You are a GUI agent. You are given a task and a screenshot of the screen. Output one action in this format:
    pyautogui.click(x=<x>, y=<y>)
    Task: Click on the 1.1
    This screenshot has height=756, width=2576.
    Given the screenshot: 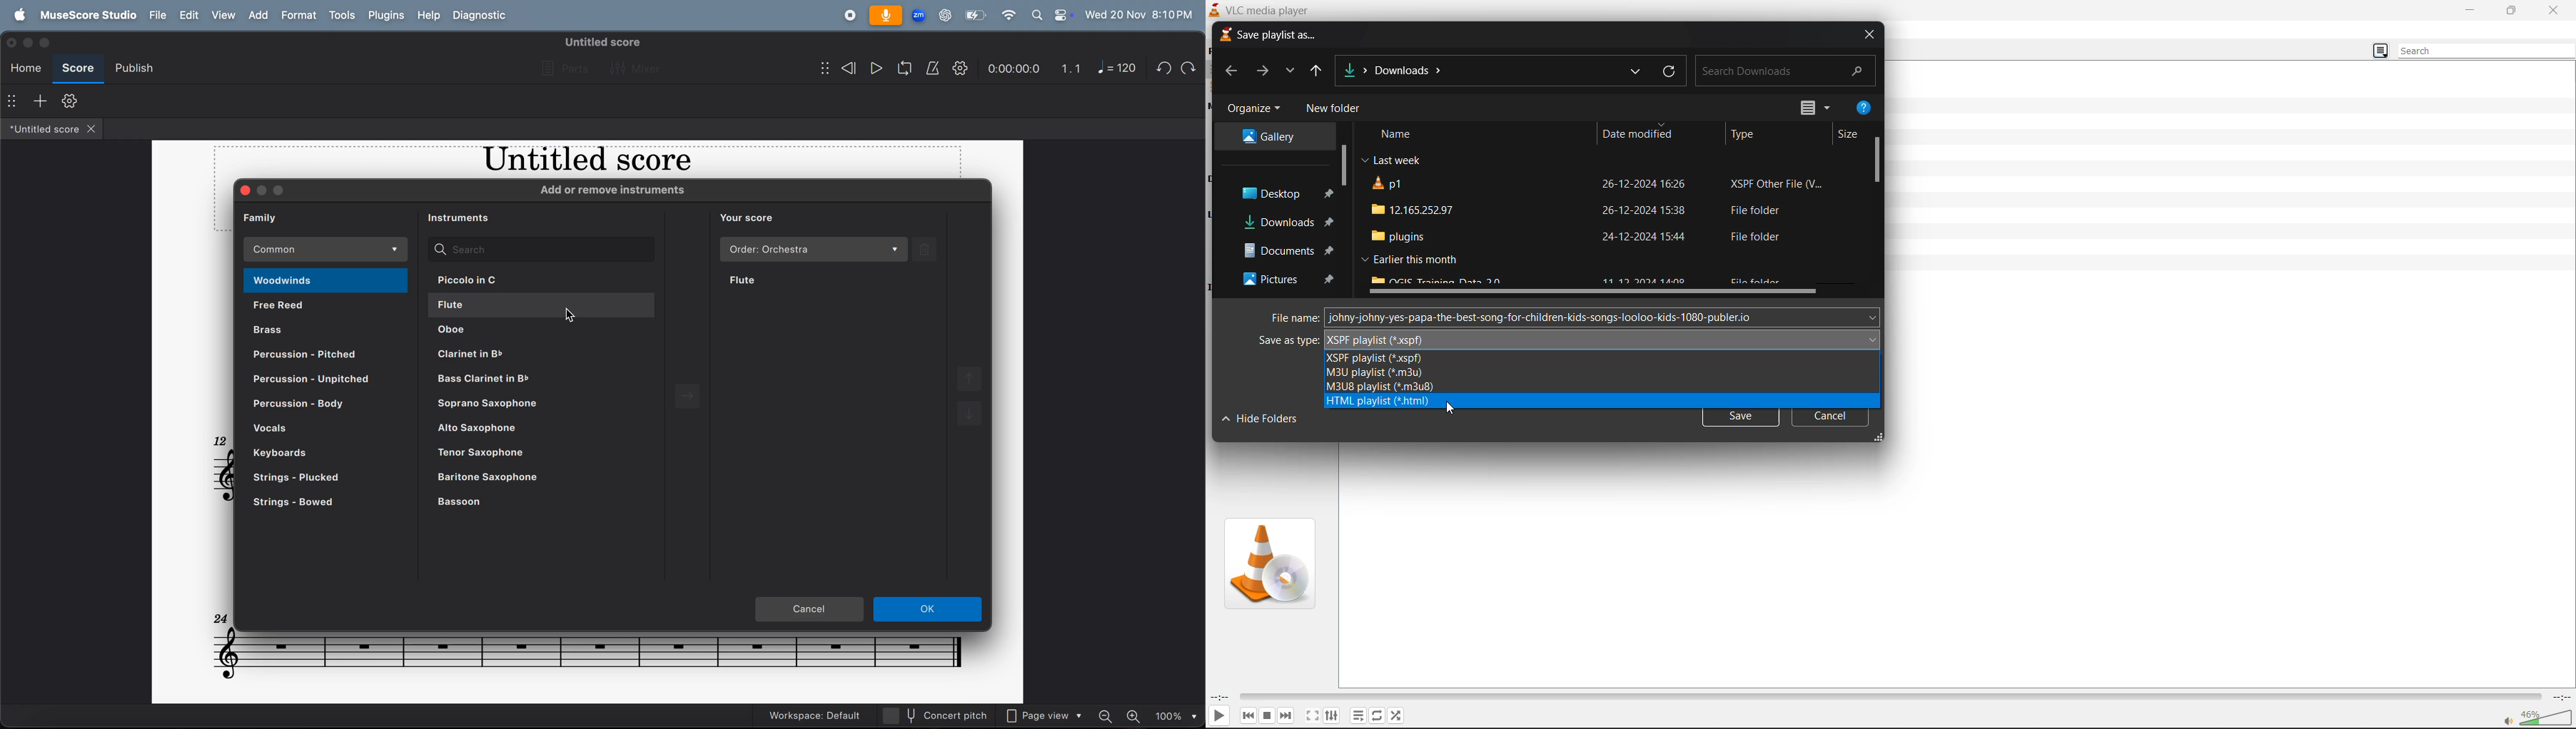 What is the action you would take?
    pyautogui.click(x=1067, y=68)
    